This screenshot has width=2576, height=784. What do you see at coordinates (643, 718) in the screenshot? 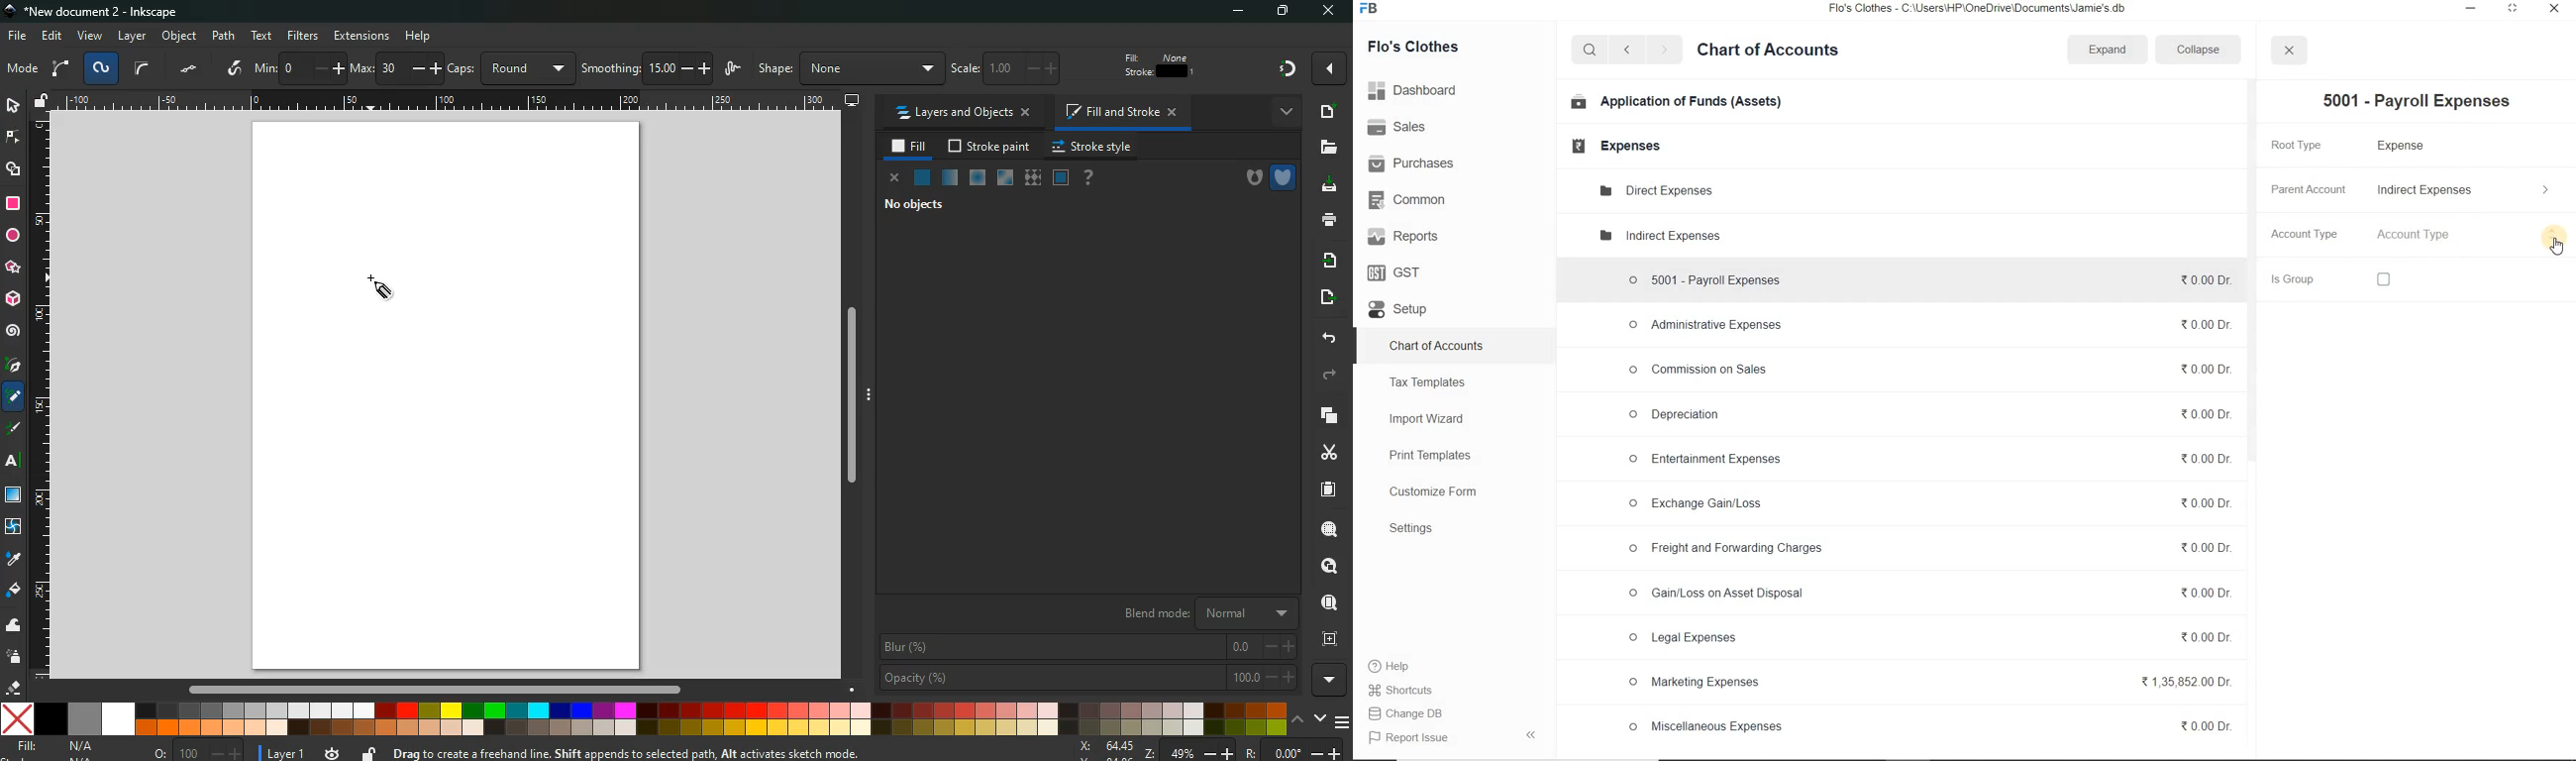
I see `color` at bounding box center [643, 718].